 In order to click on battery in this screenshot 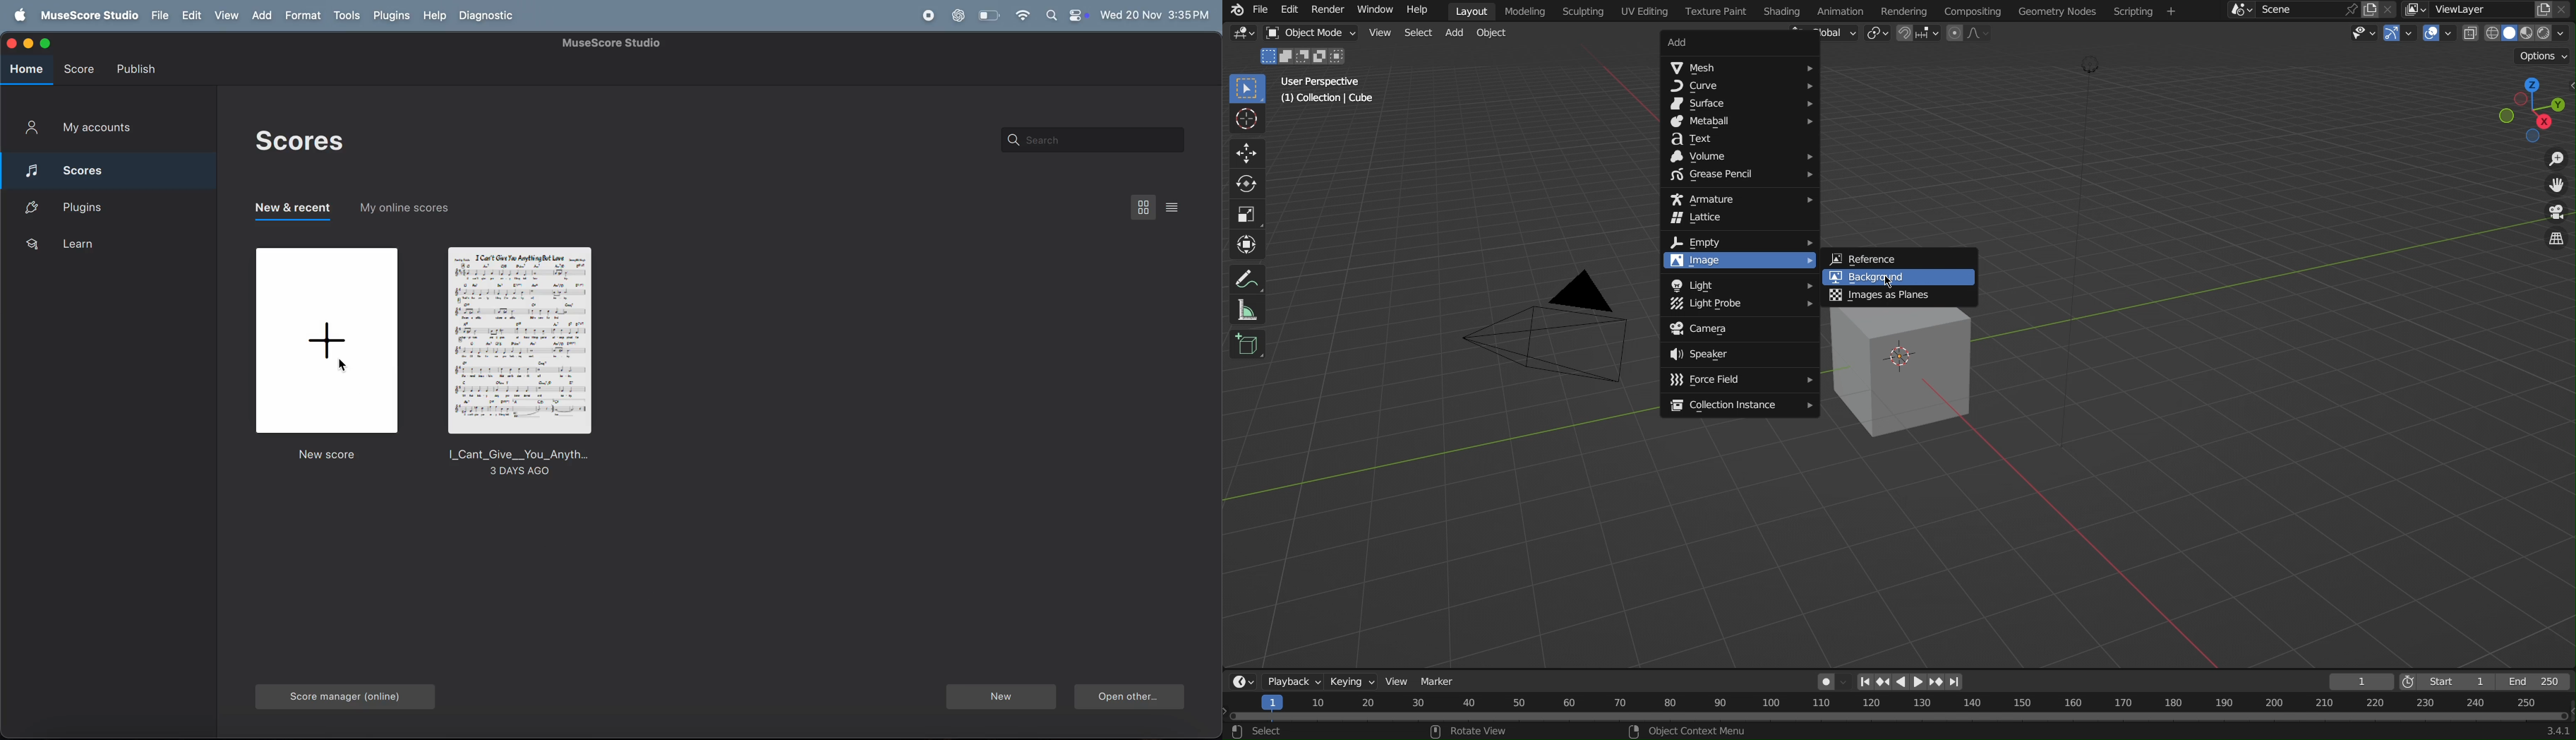, I will do `click(988, 16)`.